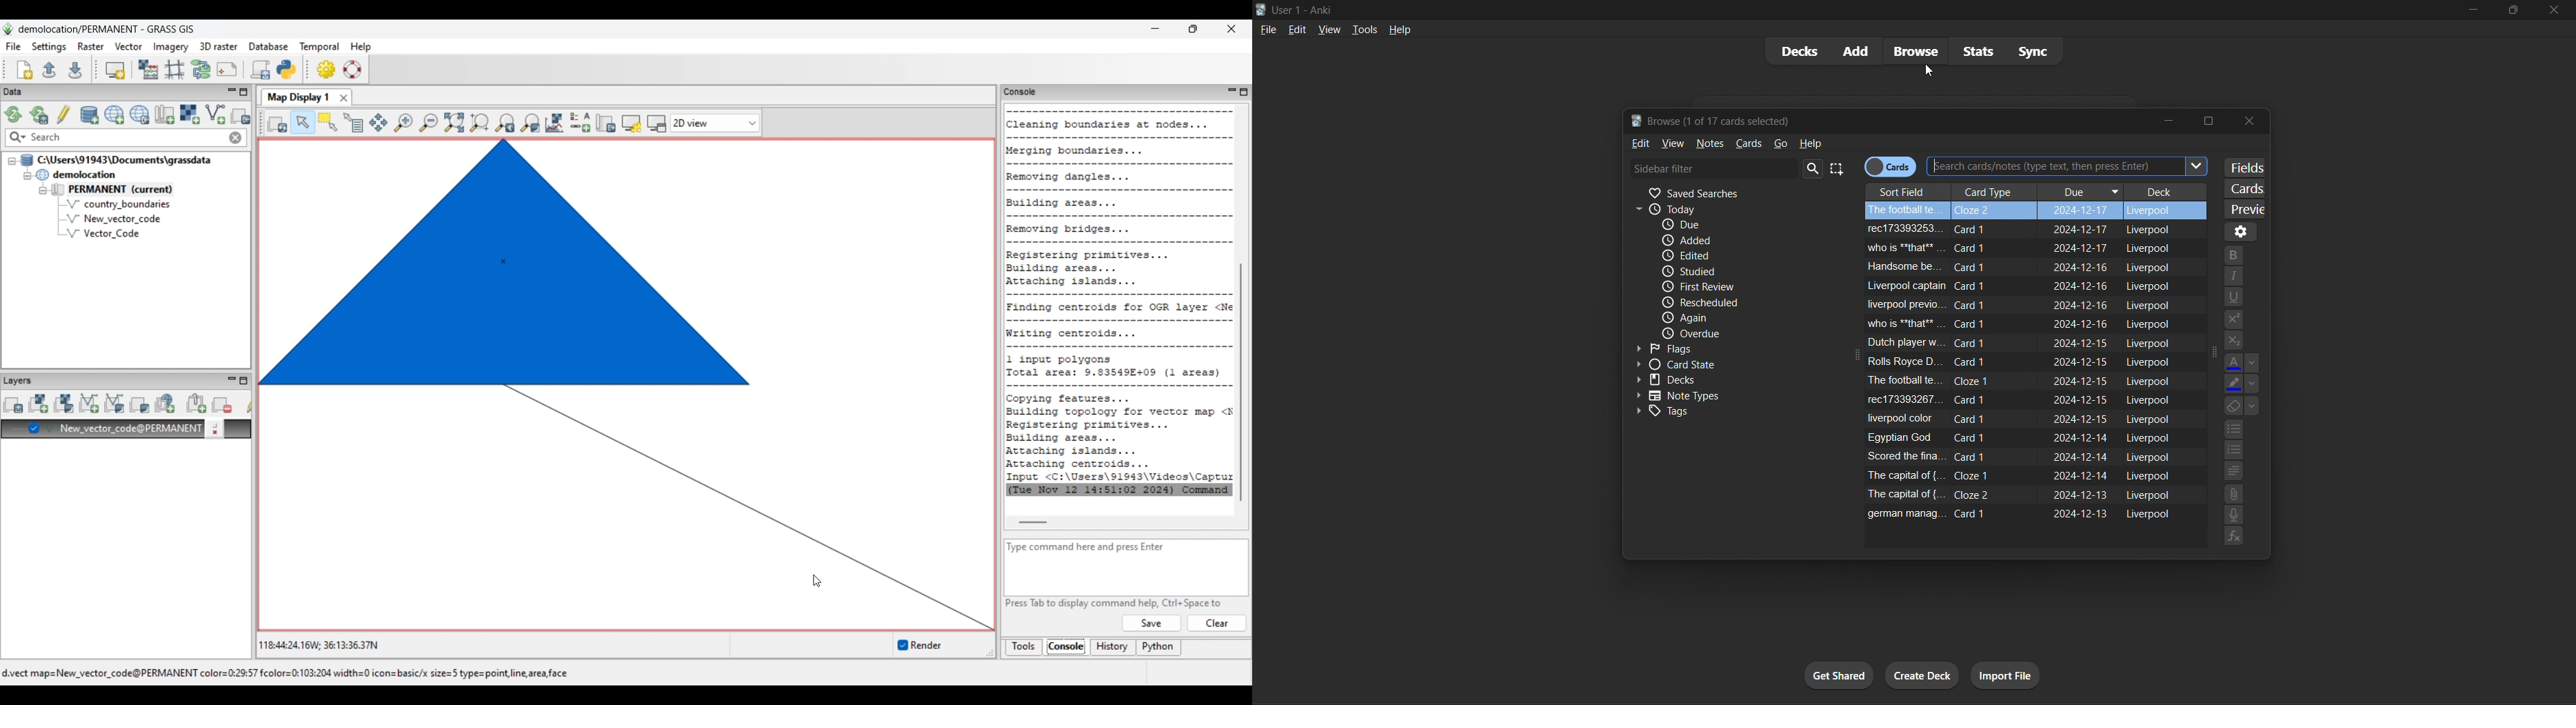 The height and width of the screenshot is (728, 2576). I want to click on due date, so click(2082, 381).